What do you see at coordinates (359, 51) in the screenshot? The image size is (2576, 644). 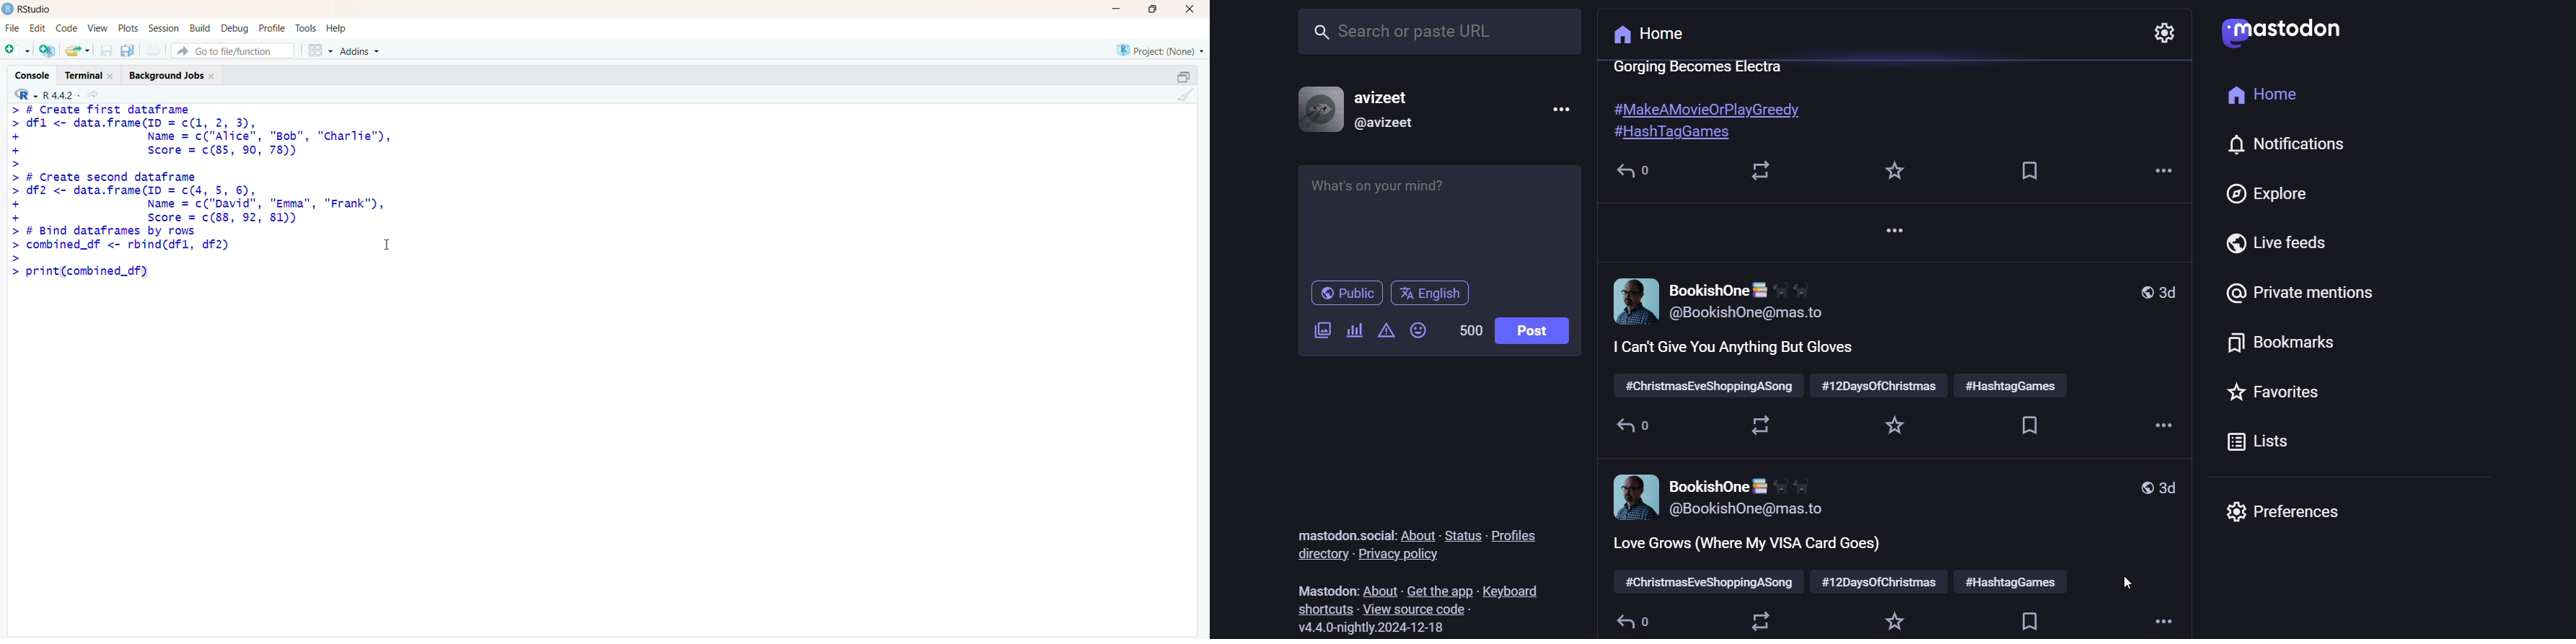 I see `Addins ` at bounding box center [359, 51].